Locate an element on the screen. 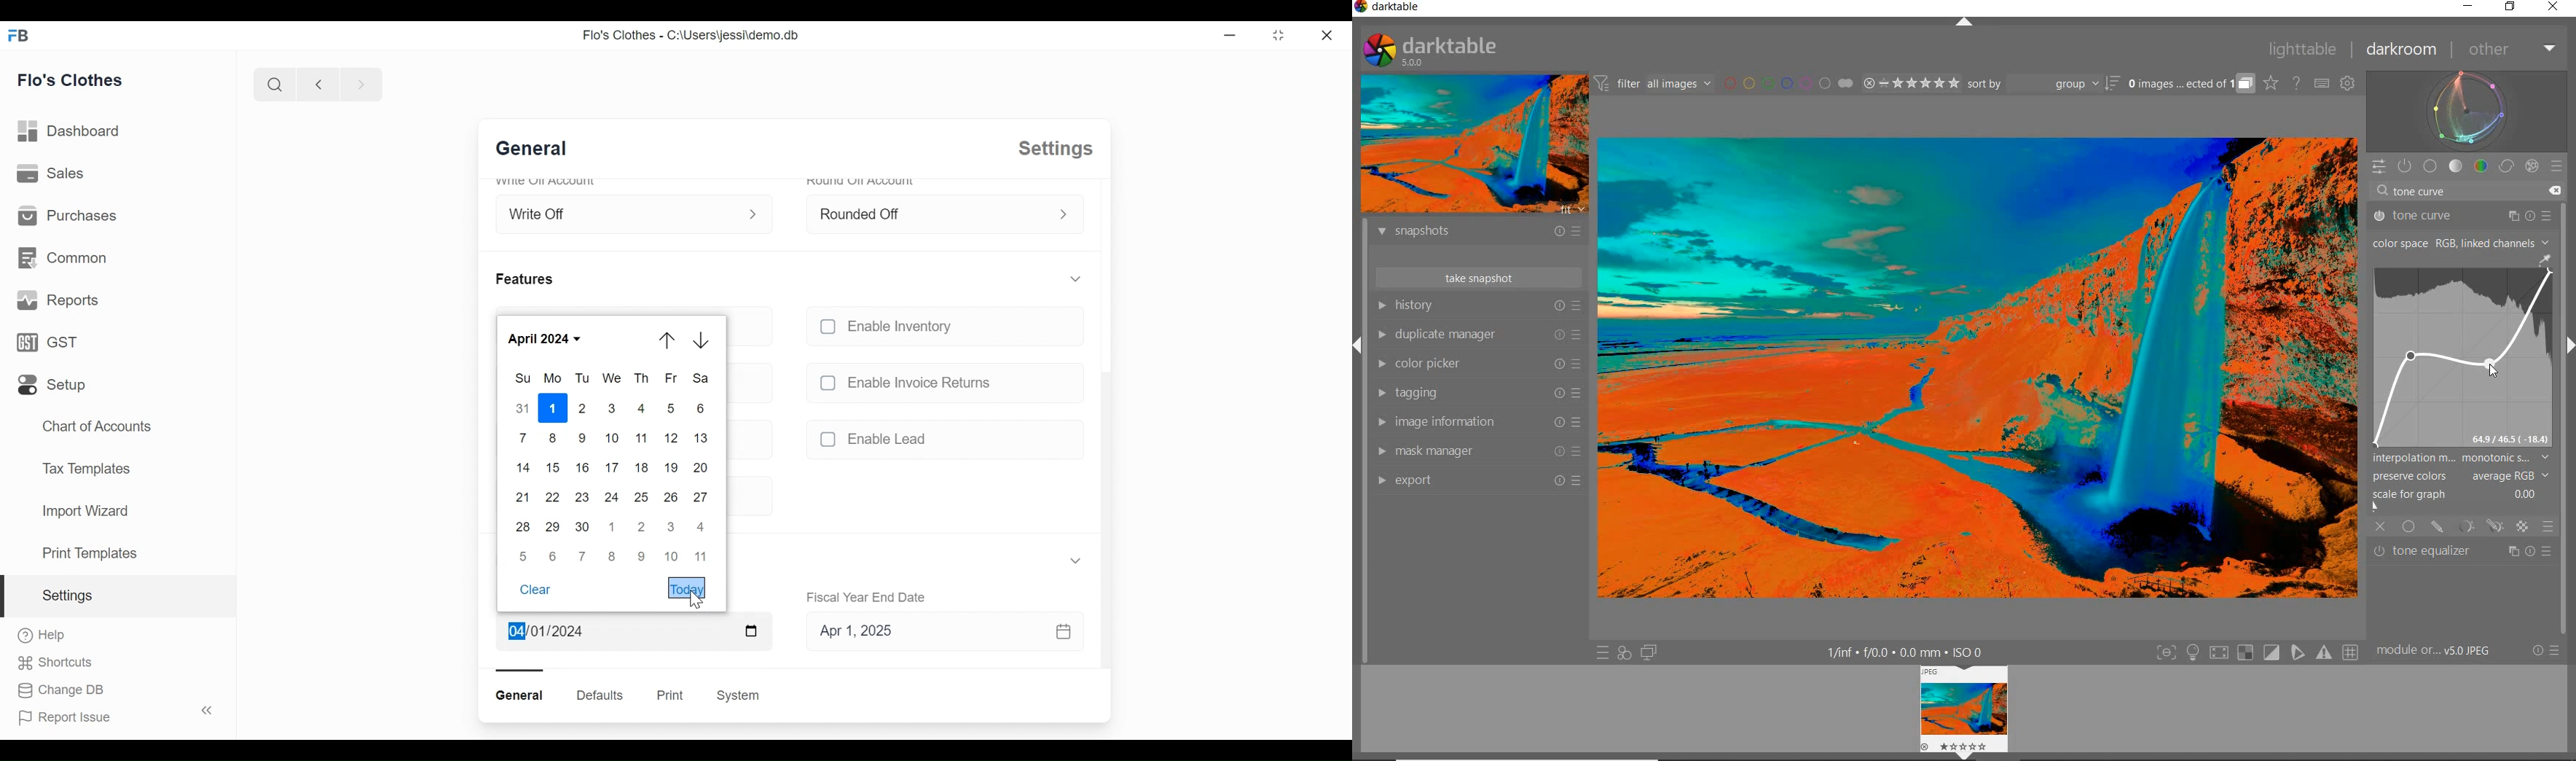  Apr 1, 2025 is located at coordinates (935, 633).